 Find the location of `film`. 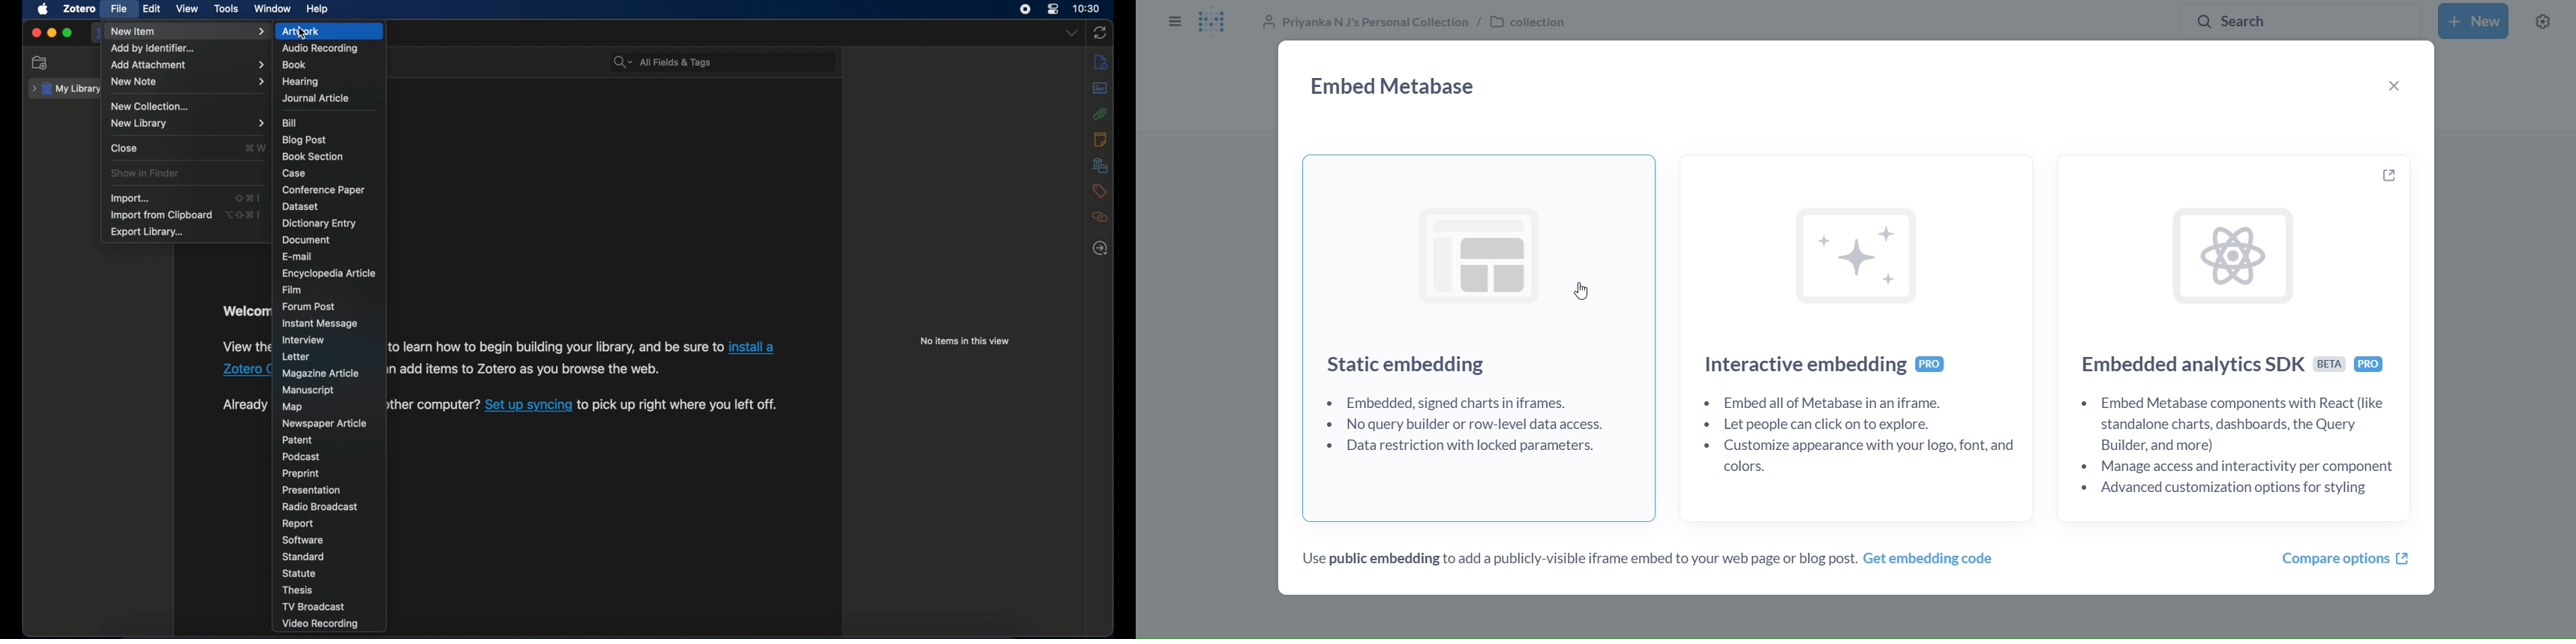

film is located at coordinates (292, 289).